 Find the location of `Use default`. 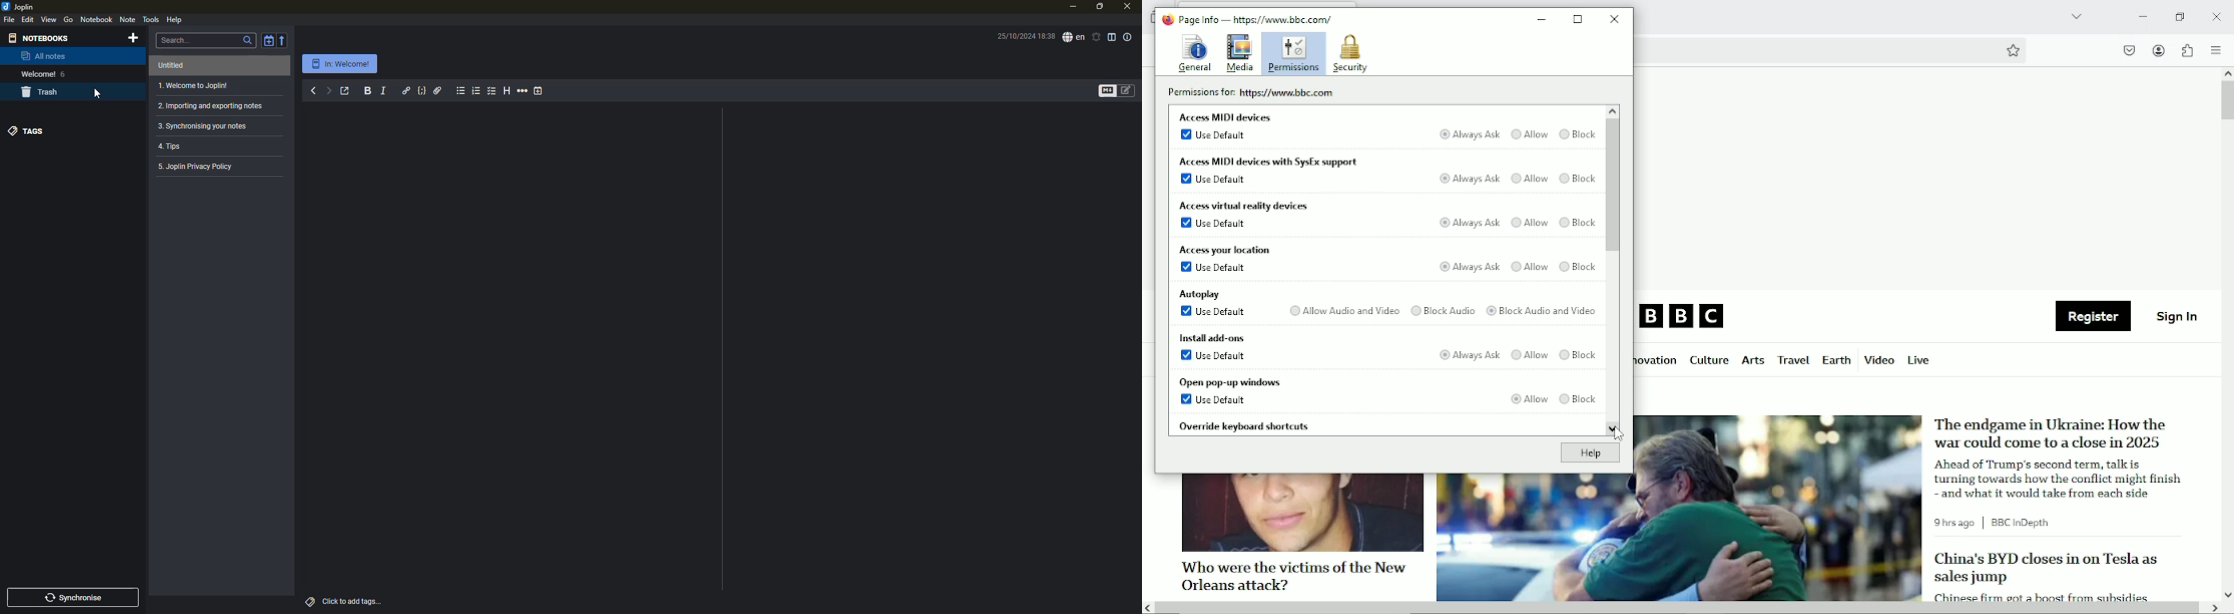

Use default is located at coordinates (1219, 267).